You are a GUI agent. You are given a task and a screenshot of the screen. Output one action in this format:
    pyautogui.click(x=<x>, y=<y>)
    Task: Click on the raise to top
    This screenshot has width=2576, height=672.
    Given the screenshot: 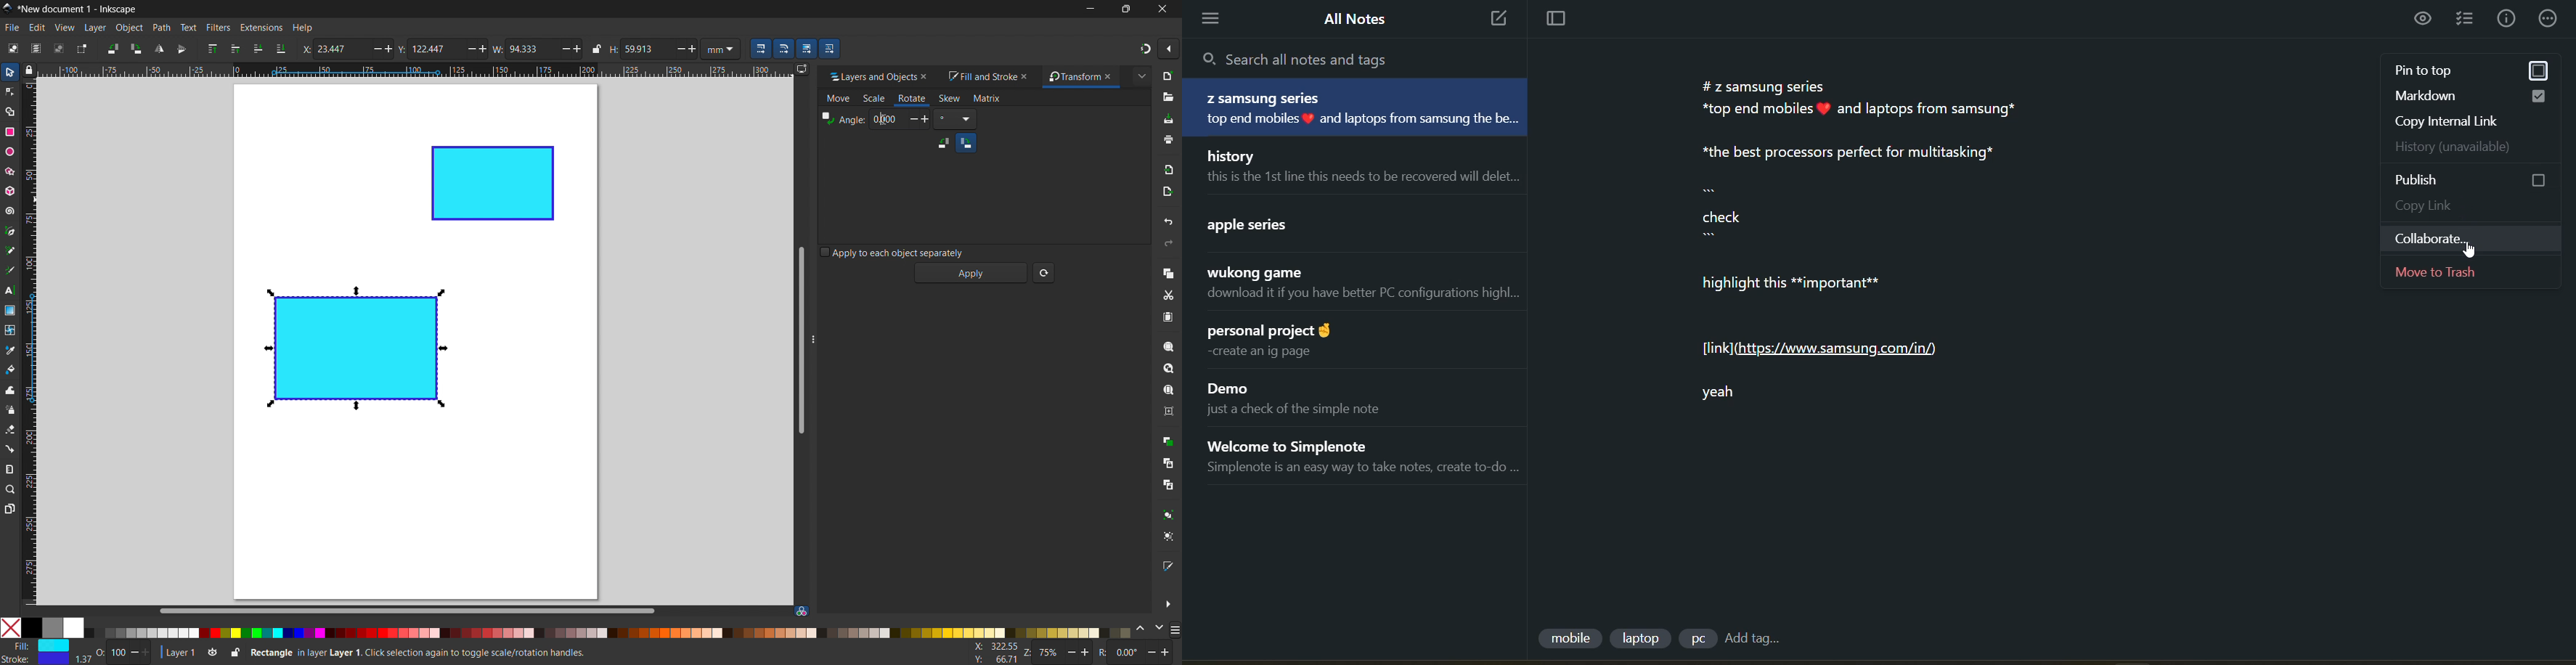 What is the action you would take?
    pyautogui.click(x=212, y=49)
    